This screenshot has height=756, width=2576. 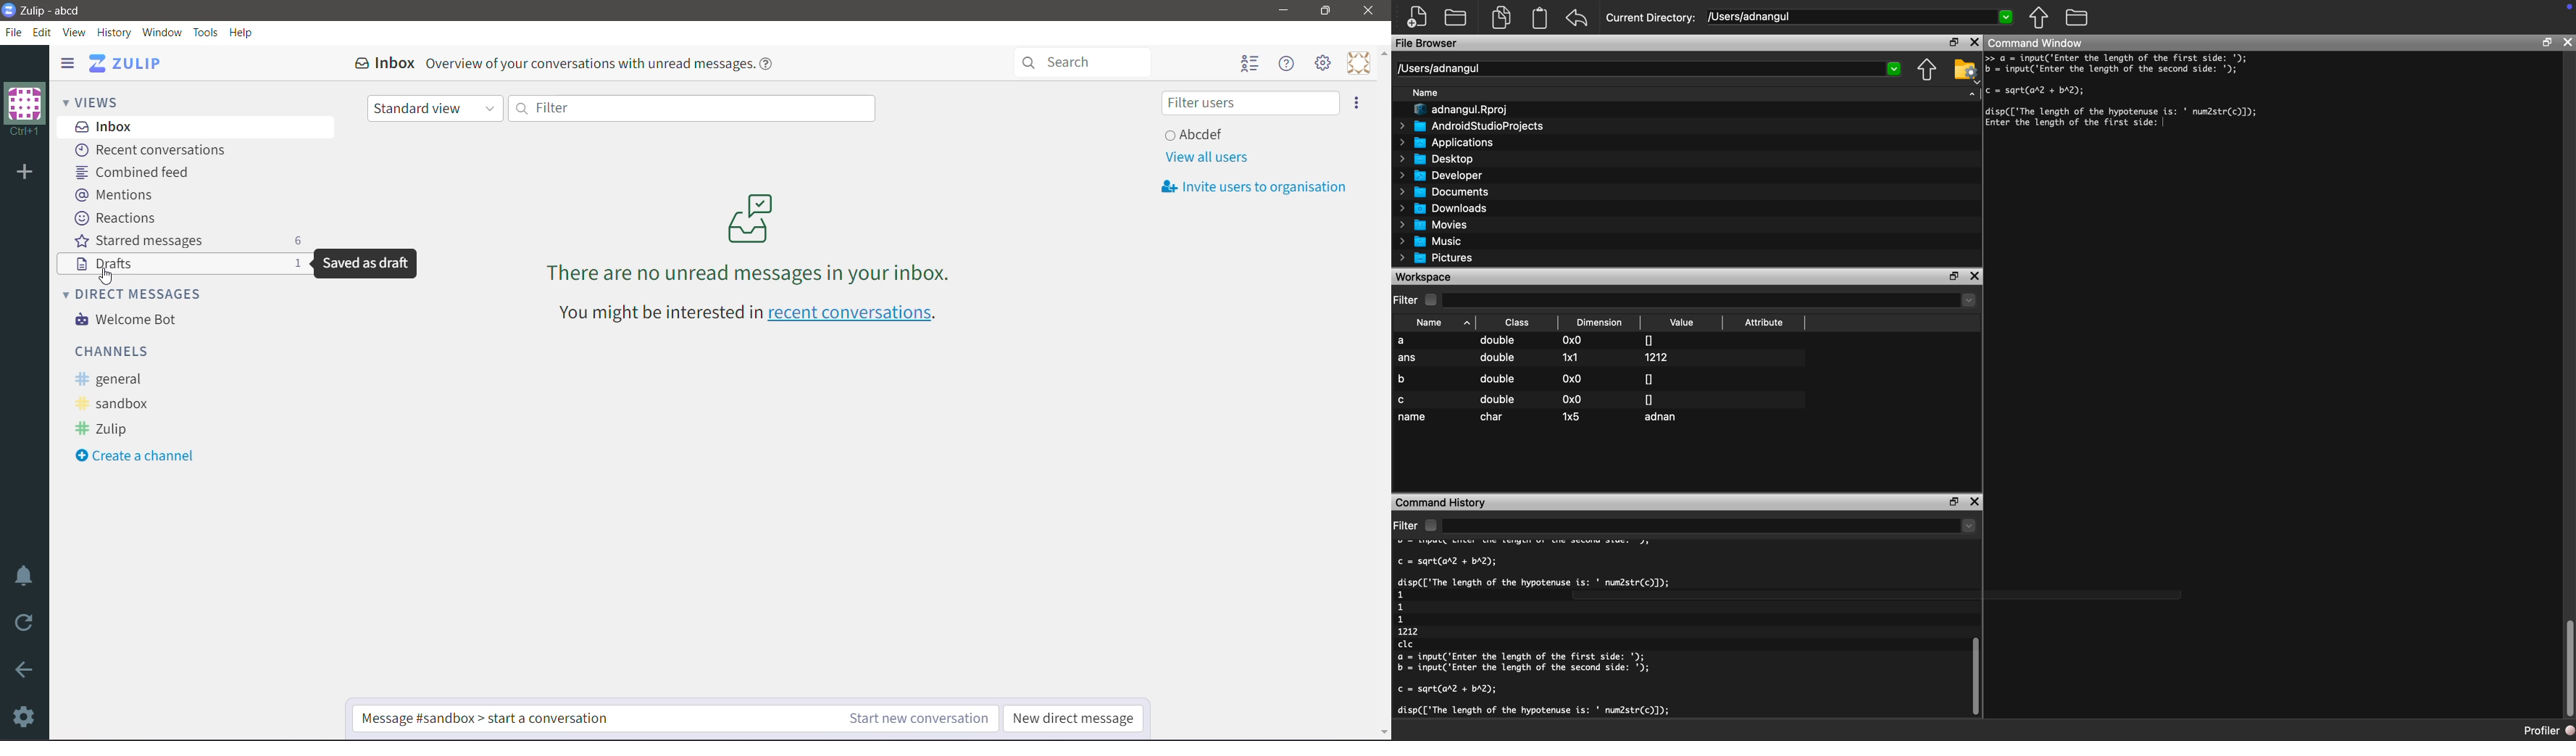 I want to click on Drafts, so click(x=107, y=264).